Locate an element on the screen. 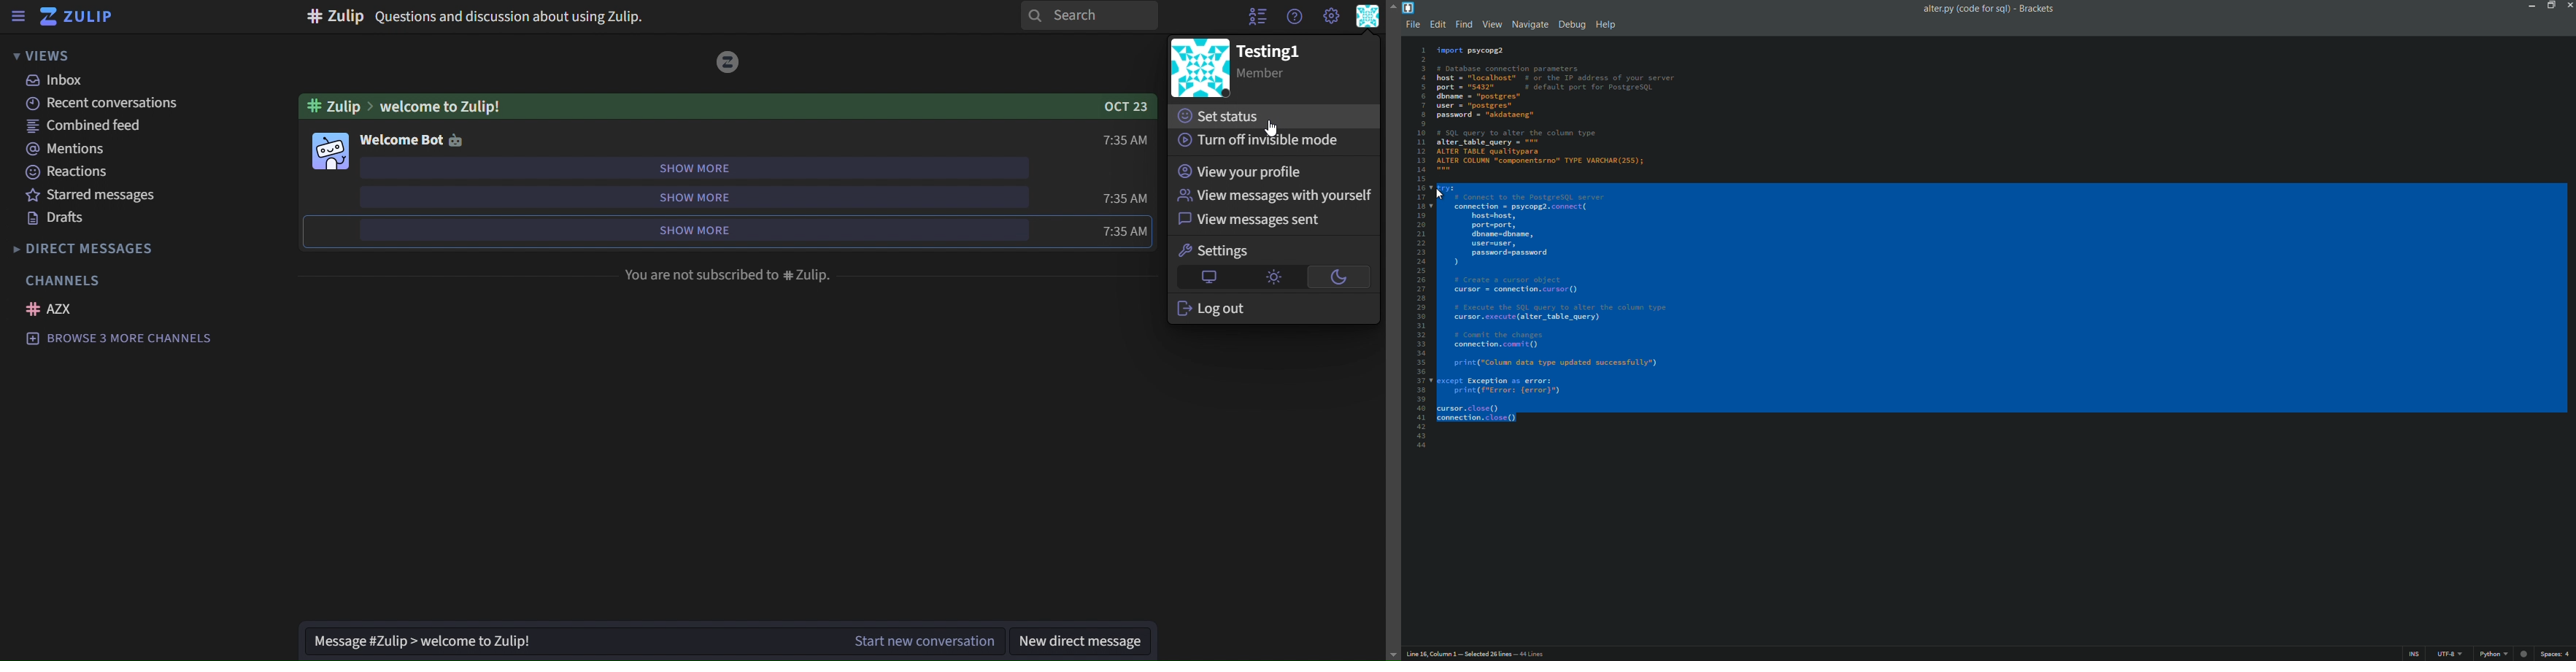 Image resolution: width=2576 pixels, height=672 pixels. turn off invisble mode is located at coordinates (1262, 141).